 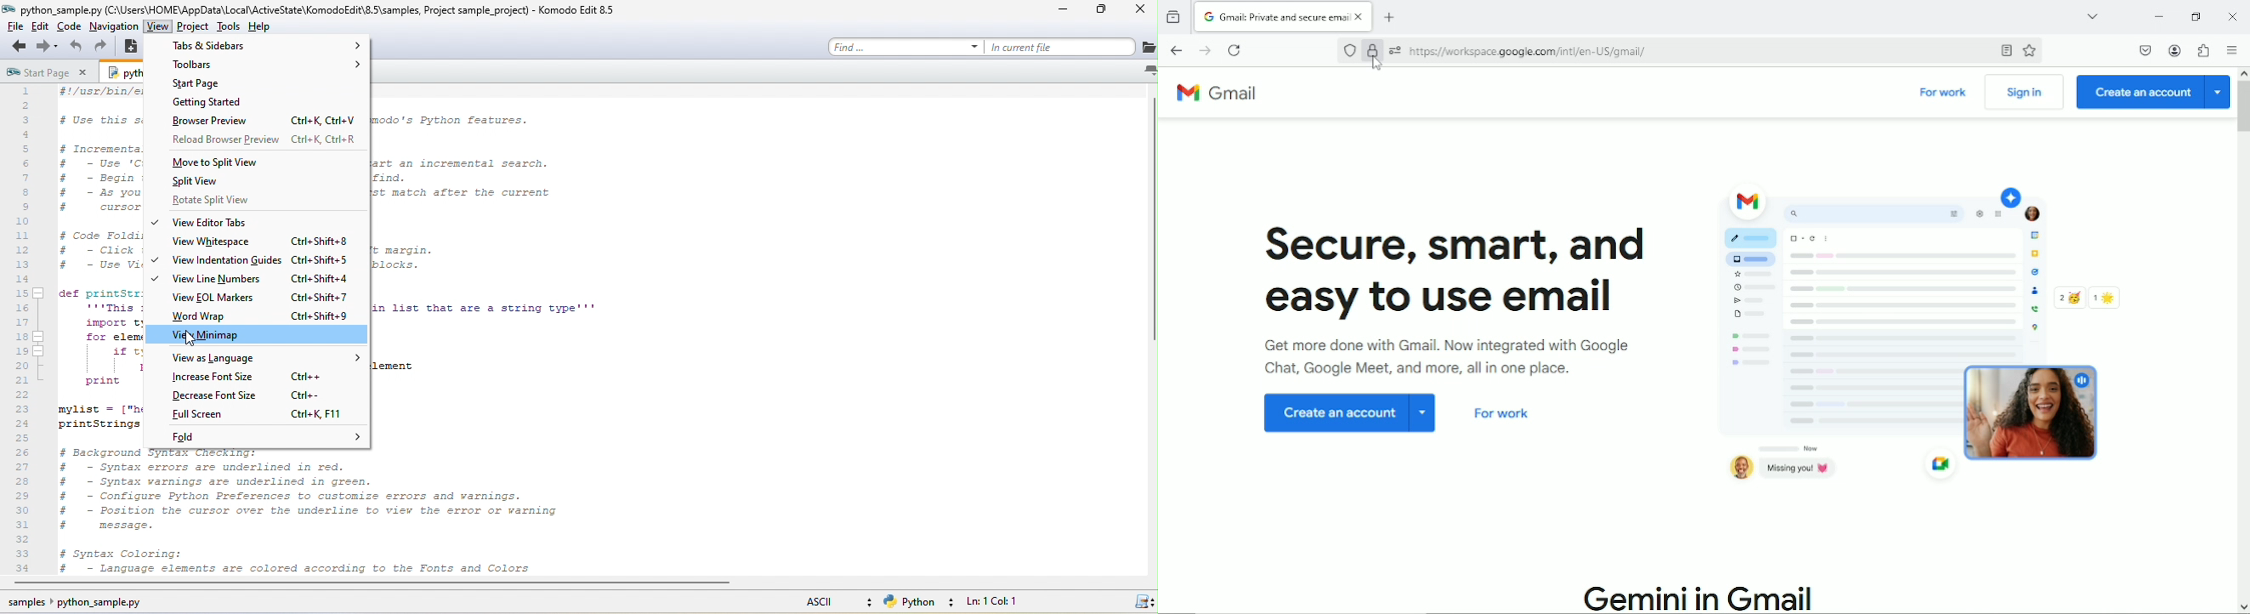 I want to click on Save to pocket, so click(x=2144, y=50).